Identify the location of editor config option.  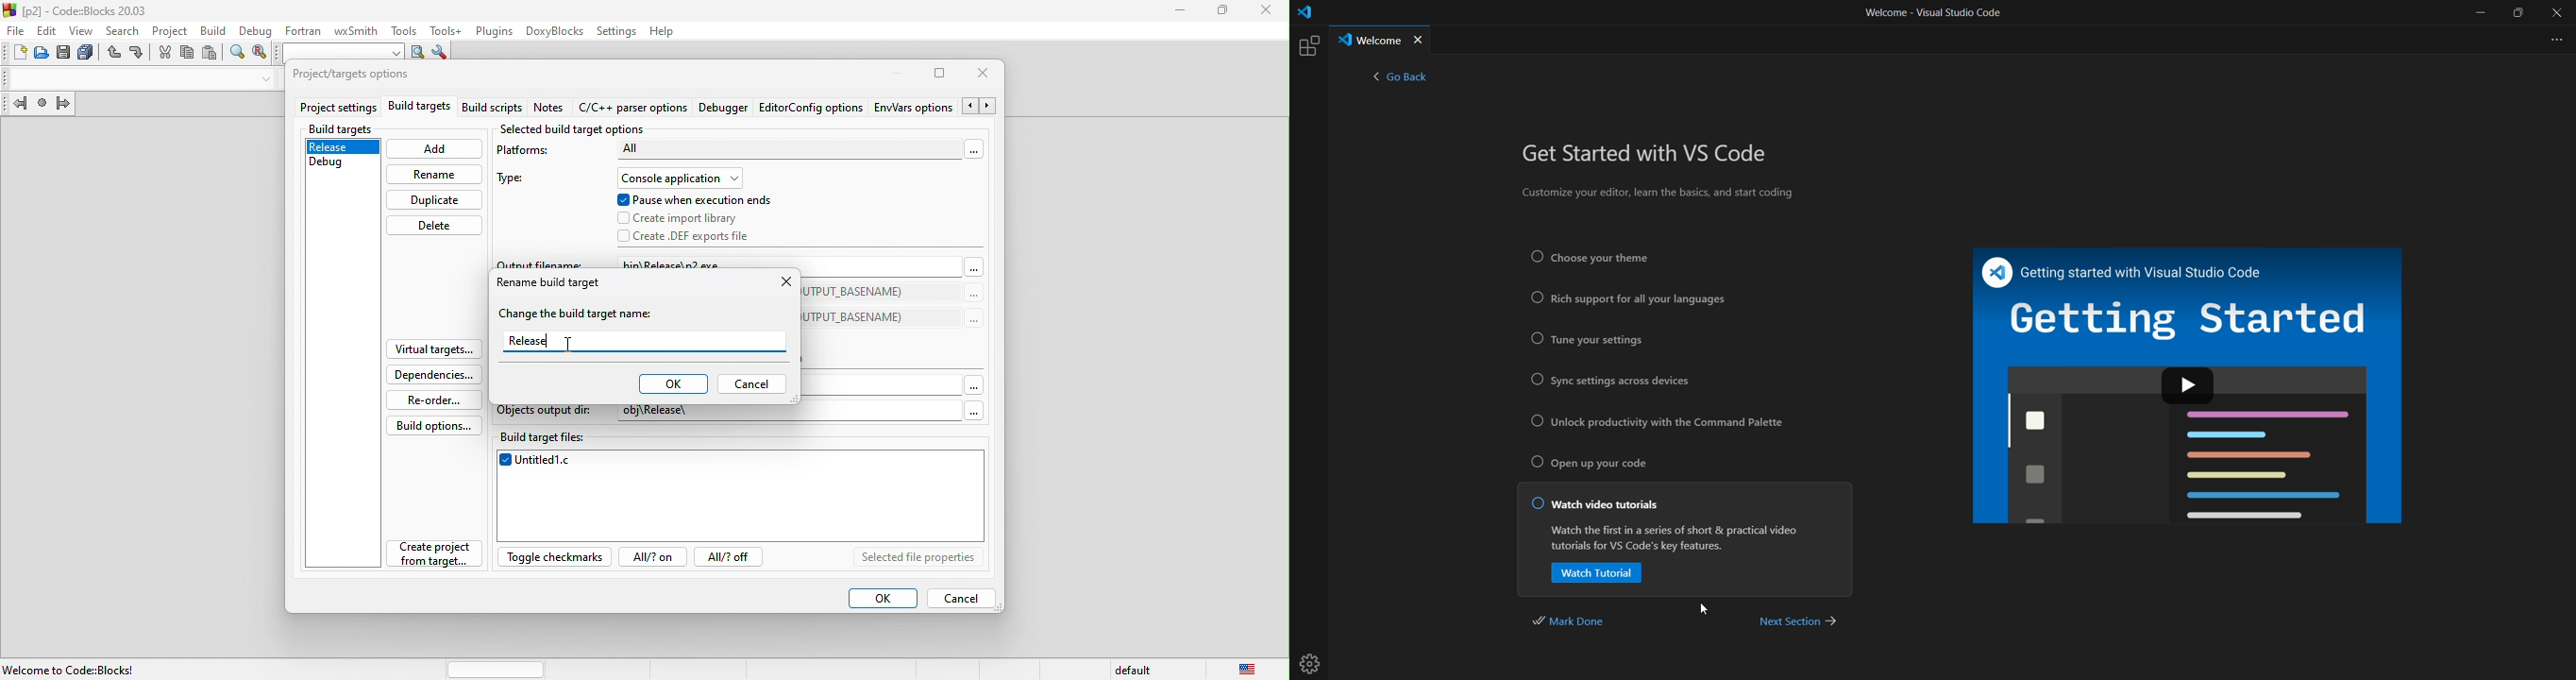
(810, 108).